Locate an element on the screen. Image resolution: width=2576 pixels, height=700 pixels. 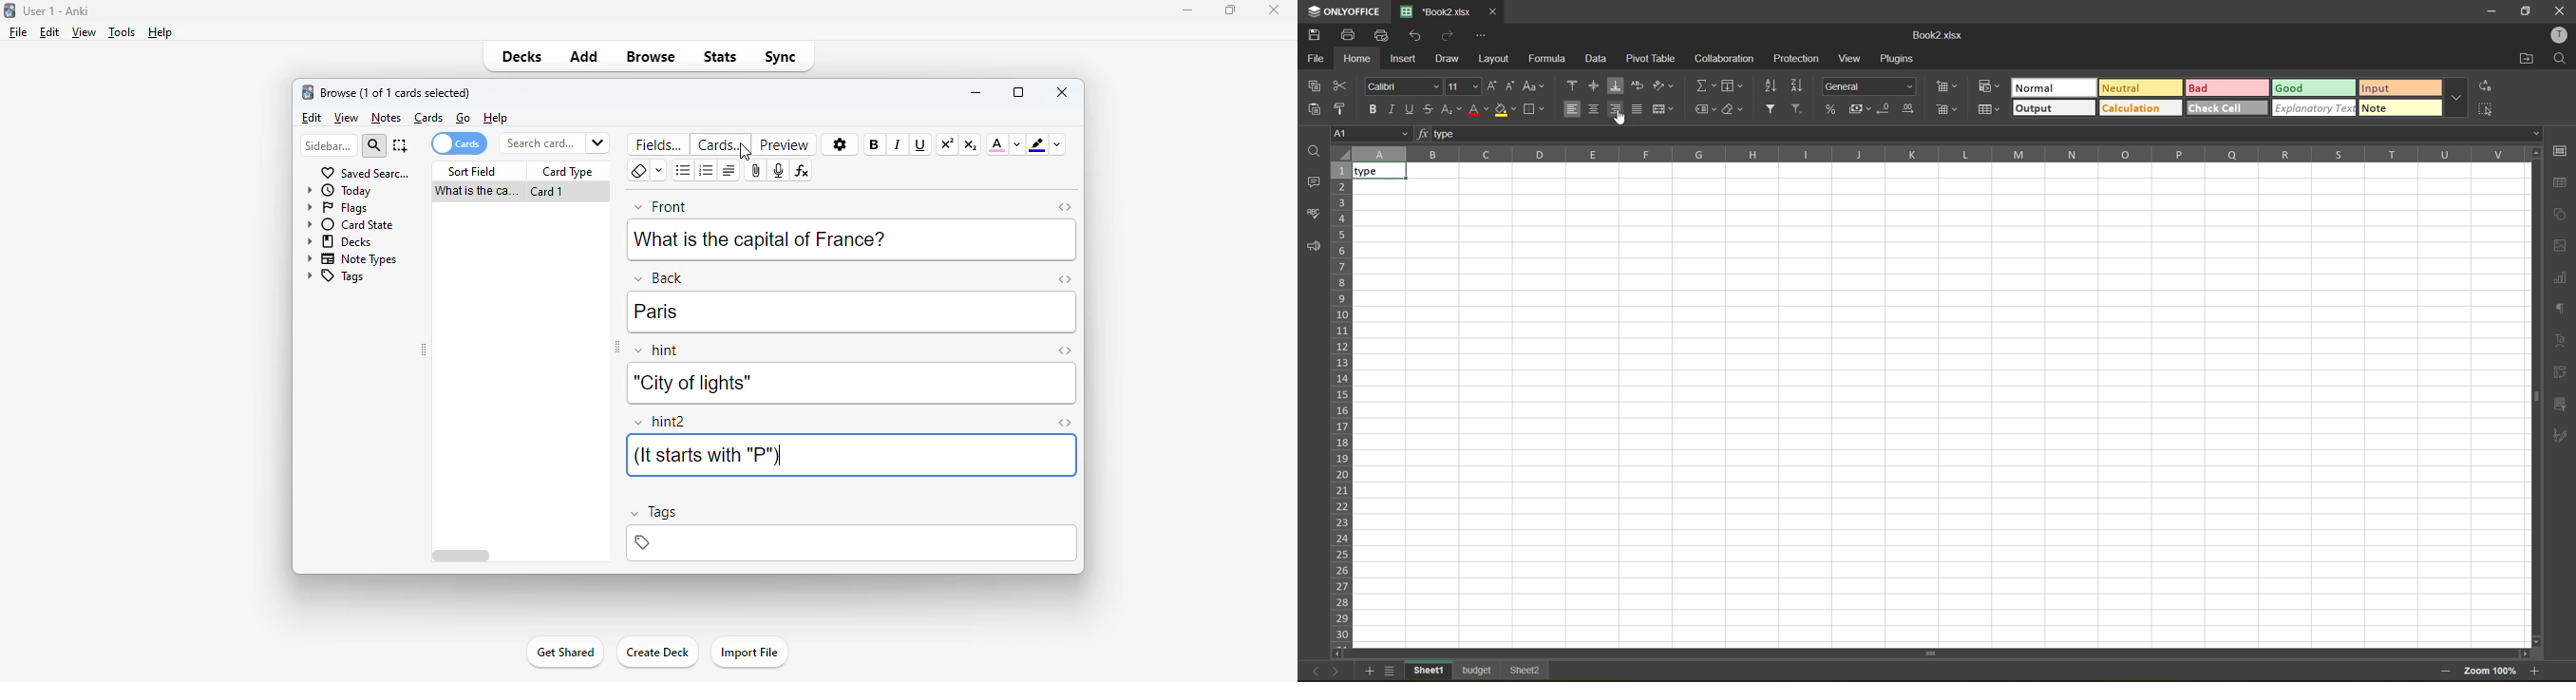
toggle HTML editor is located at coordinates (1065, 278).